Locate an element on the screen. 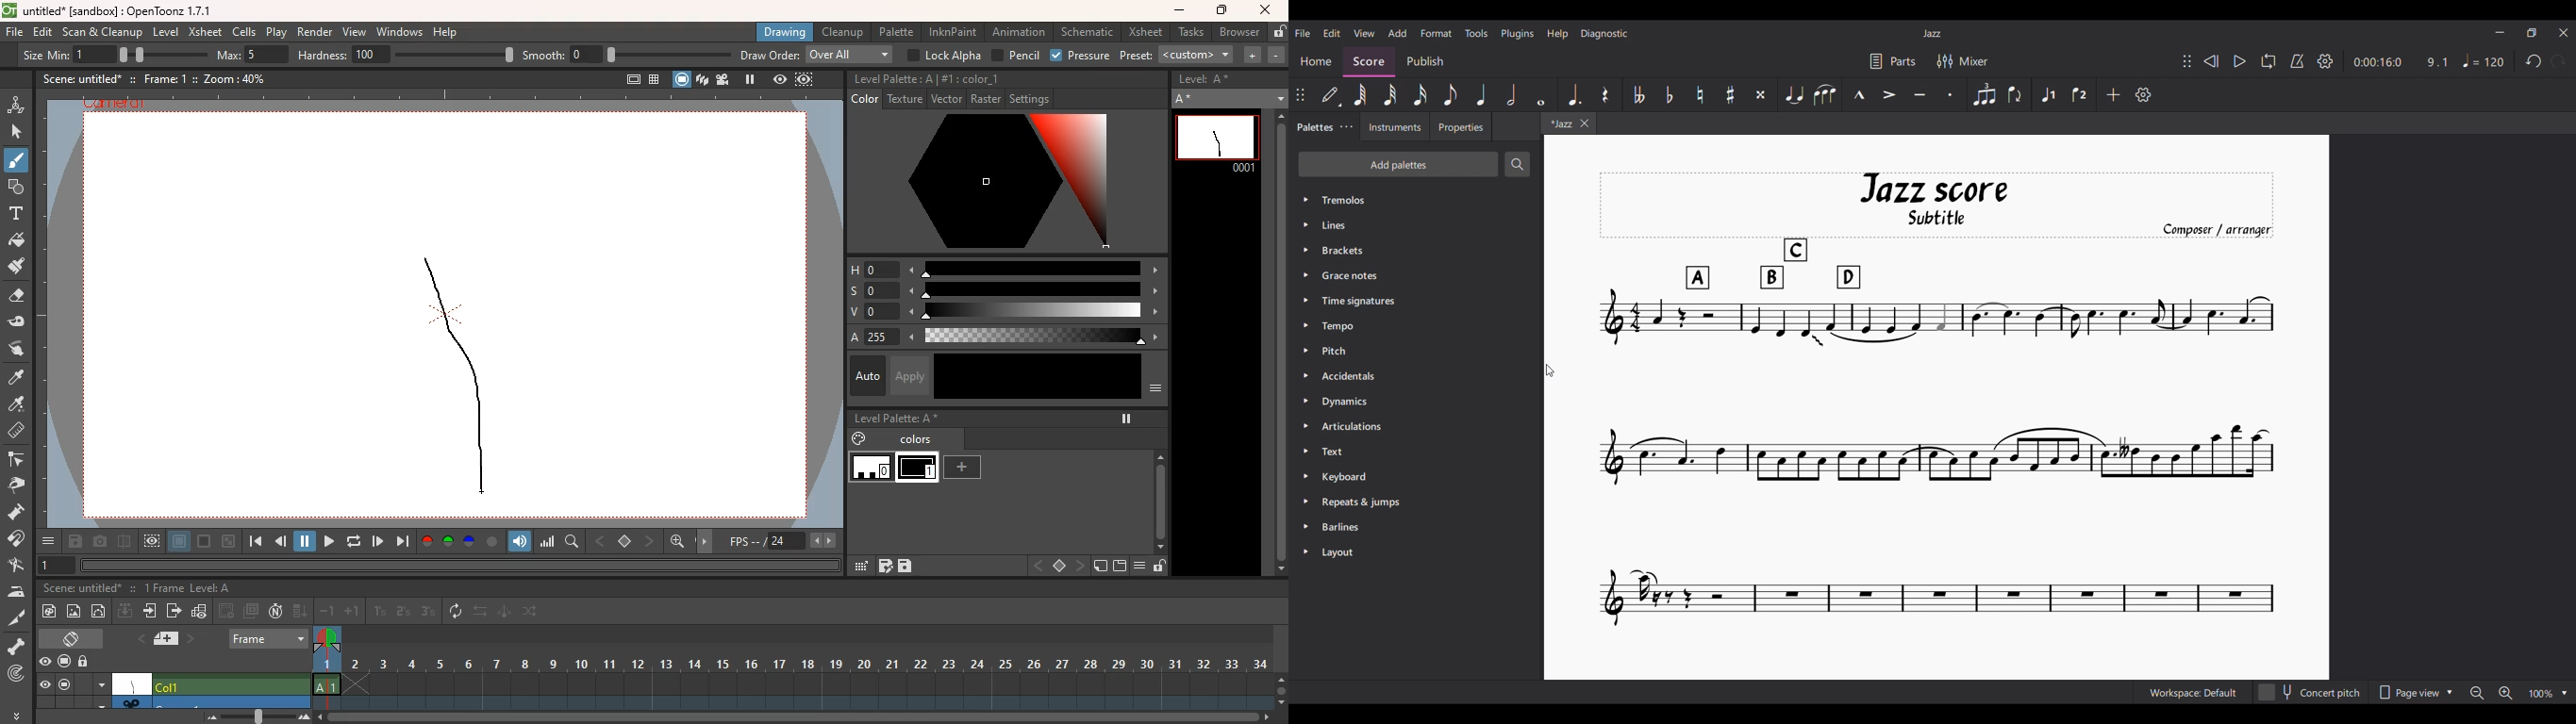  vector is located at coordinates (944, 100).